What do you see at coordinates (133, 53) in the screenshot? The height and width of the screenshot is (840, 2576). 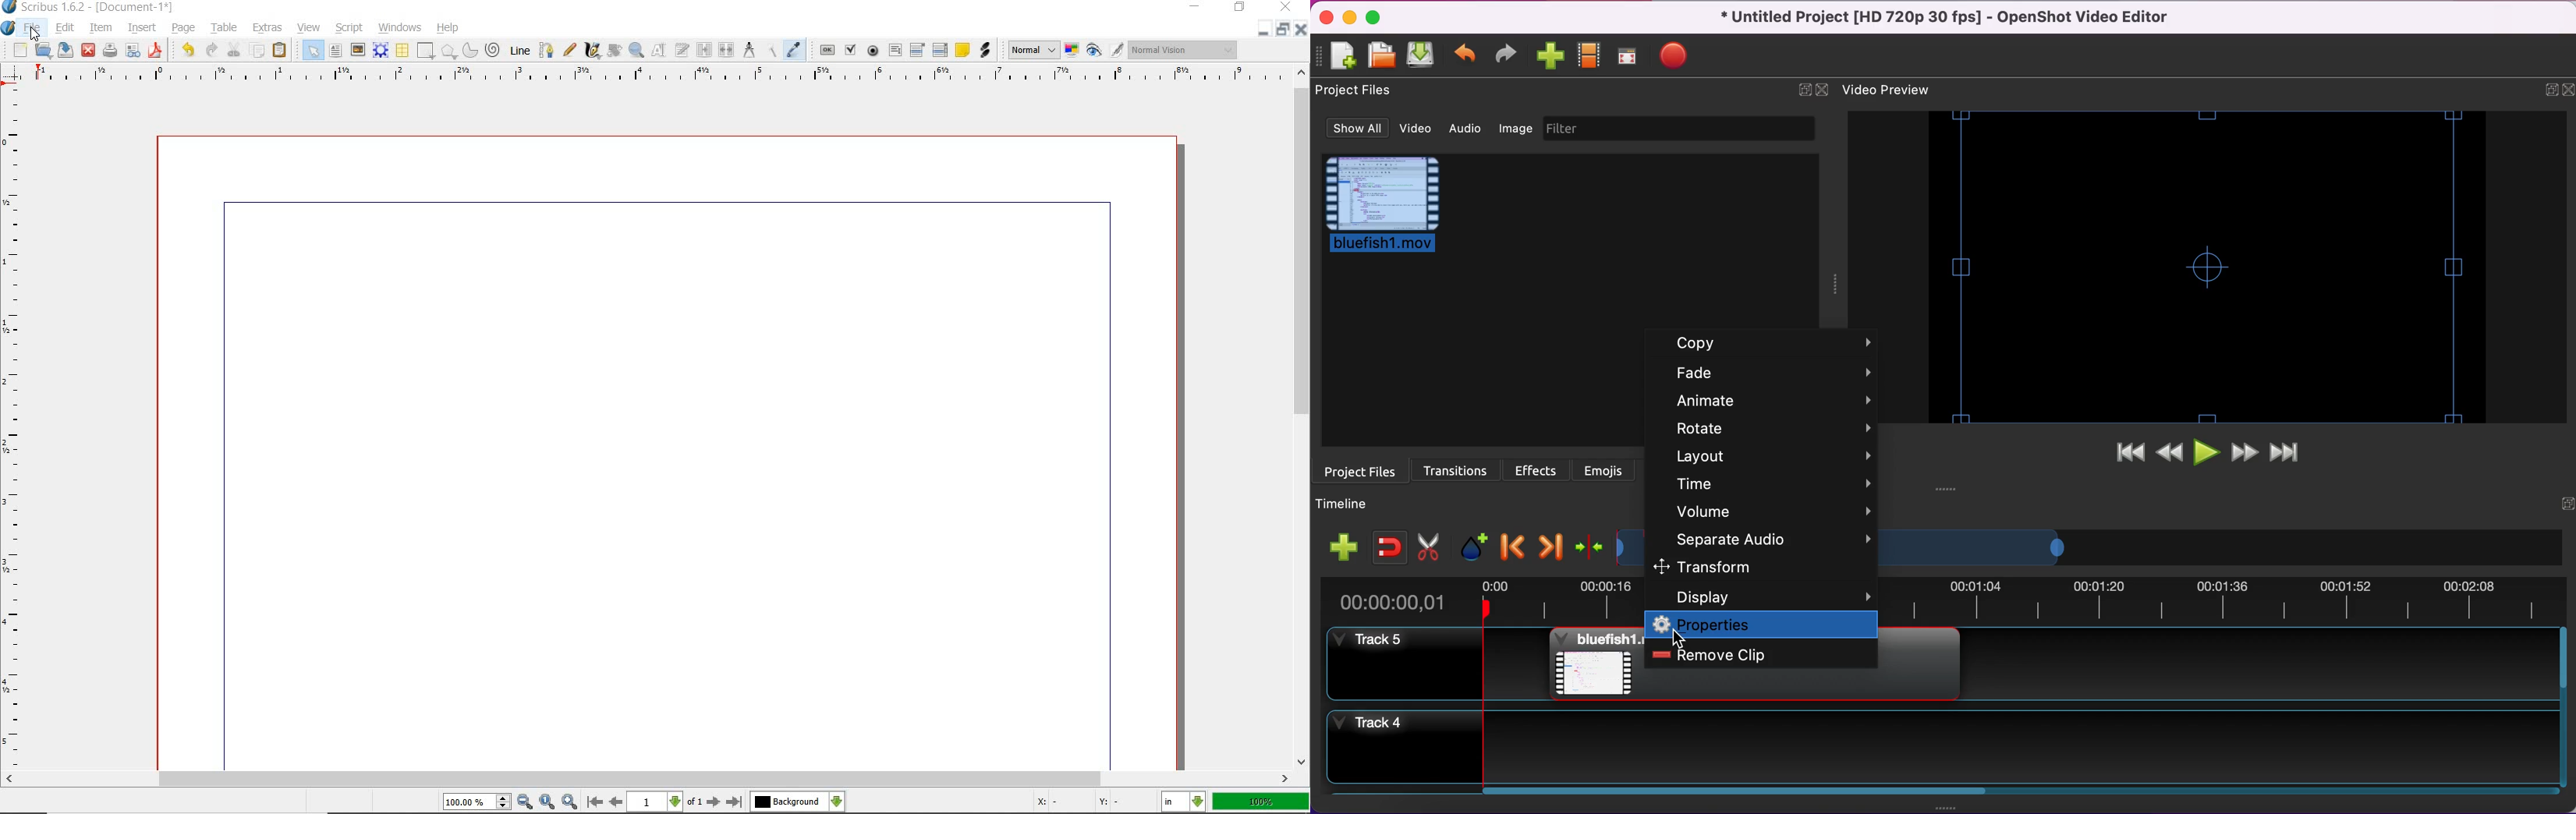 I see `` at bounding box center [133, 53].